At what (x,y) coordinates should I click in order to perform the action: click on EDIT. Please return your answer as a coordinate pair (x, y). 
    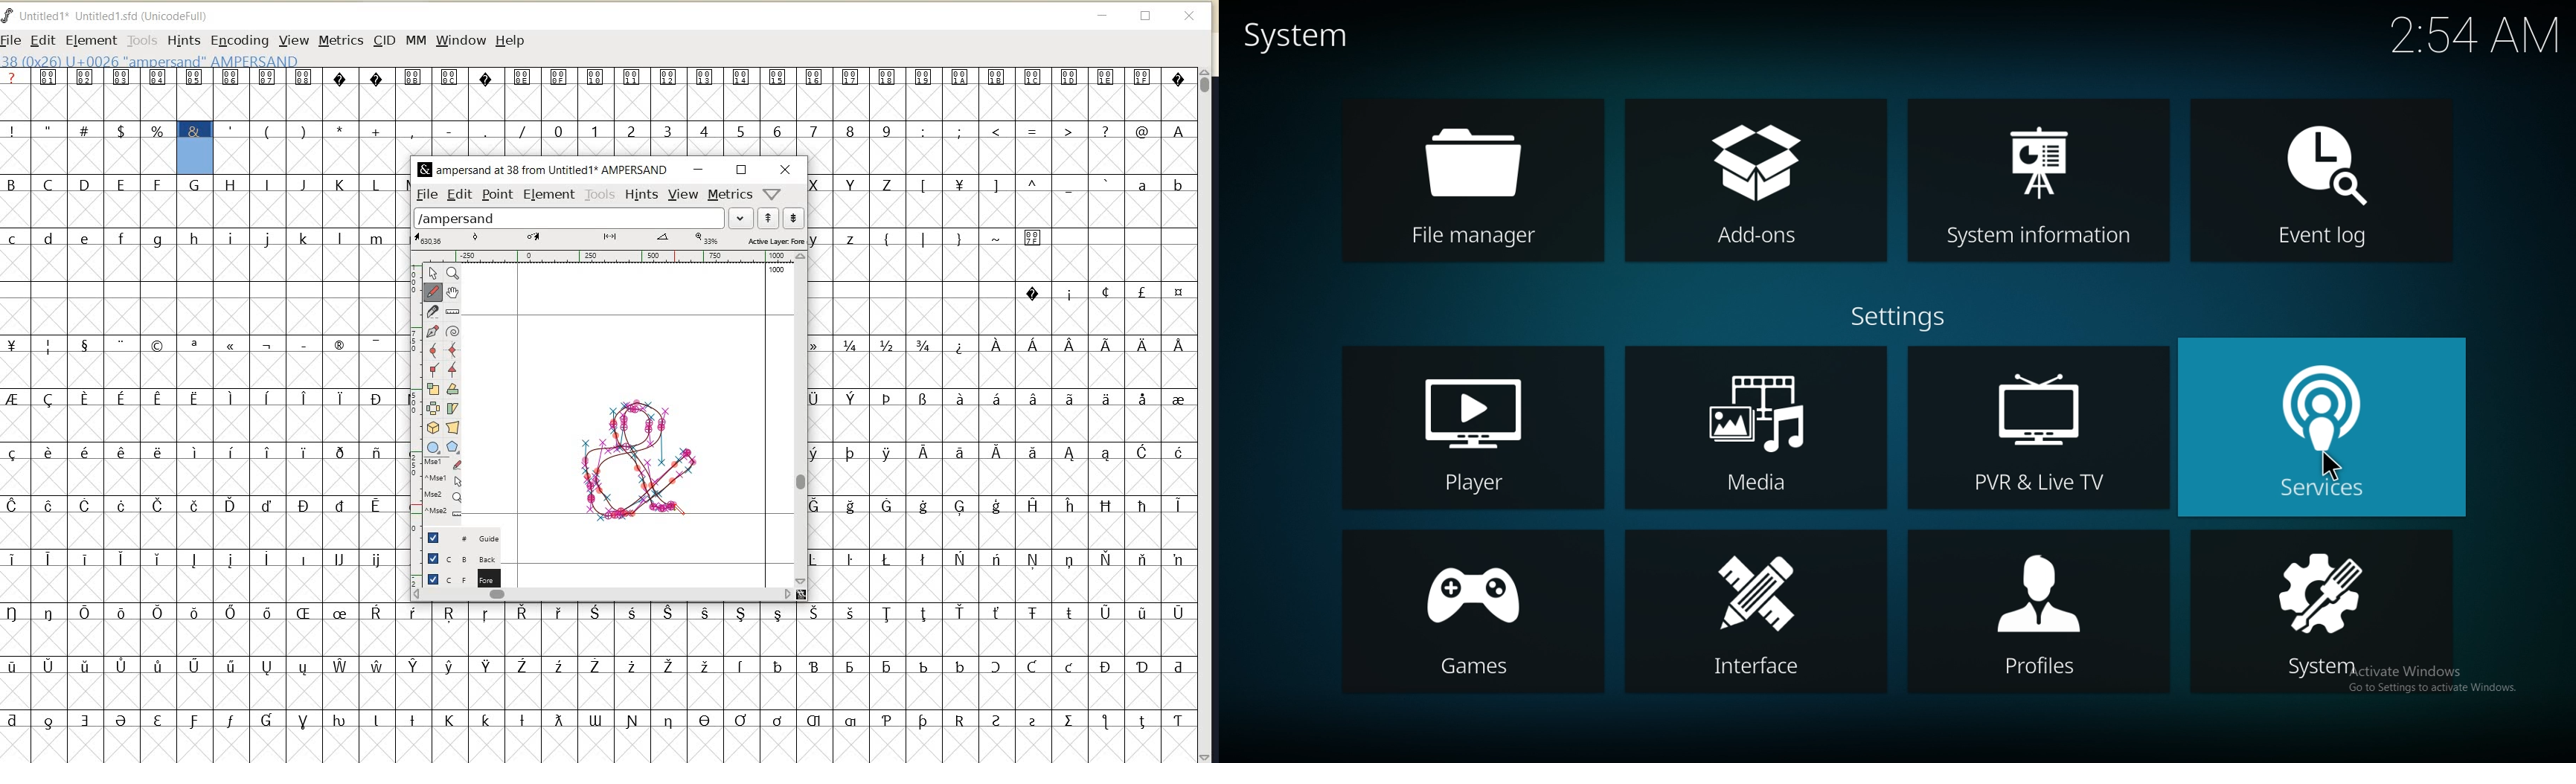
    Looking at the image, I should click on (40, 39).